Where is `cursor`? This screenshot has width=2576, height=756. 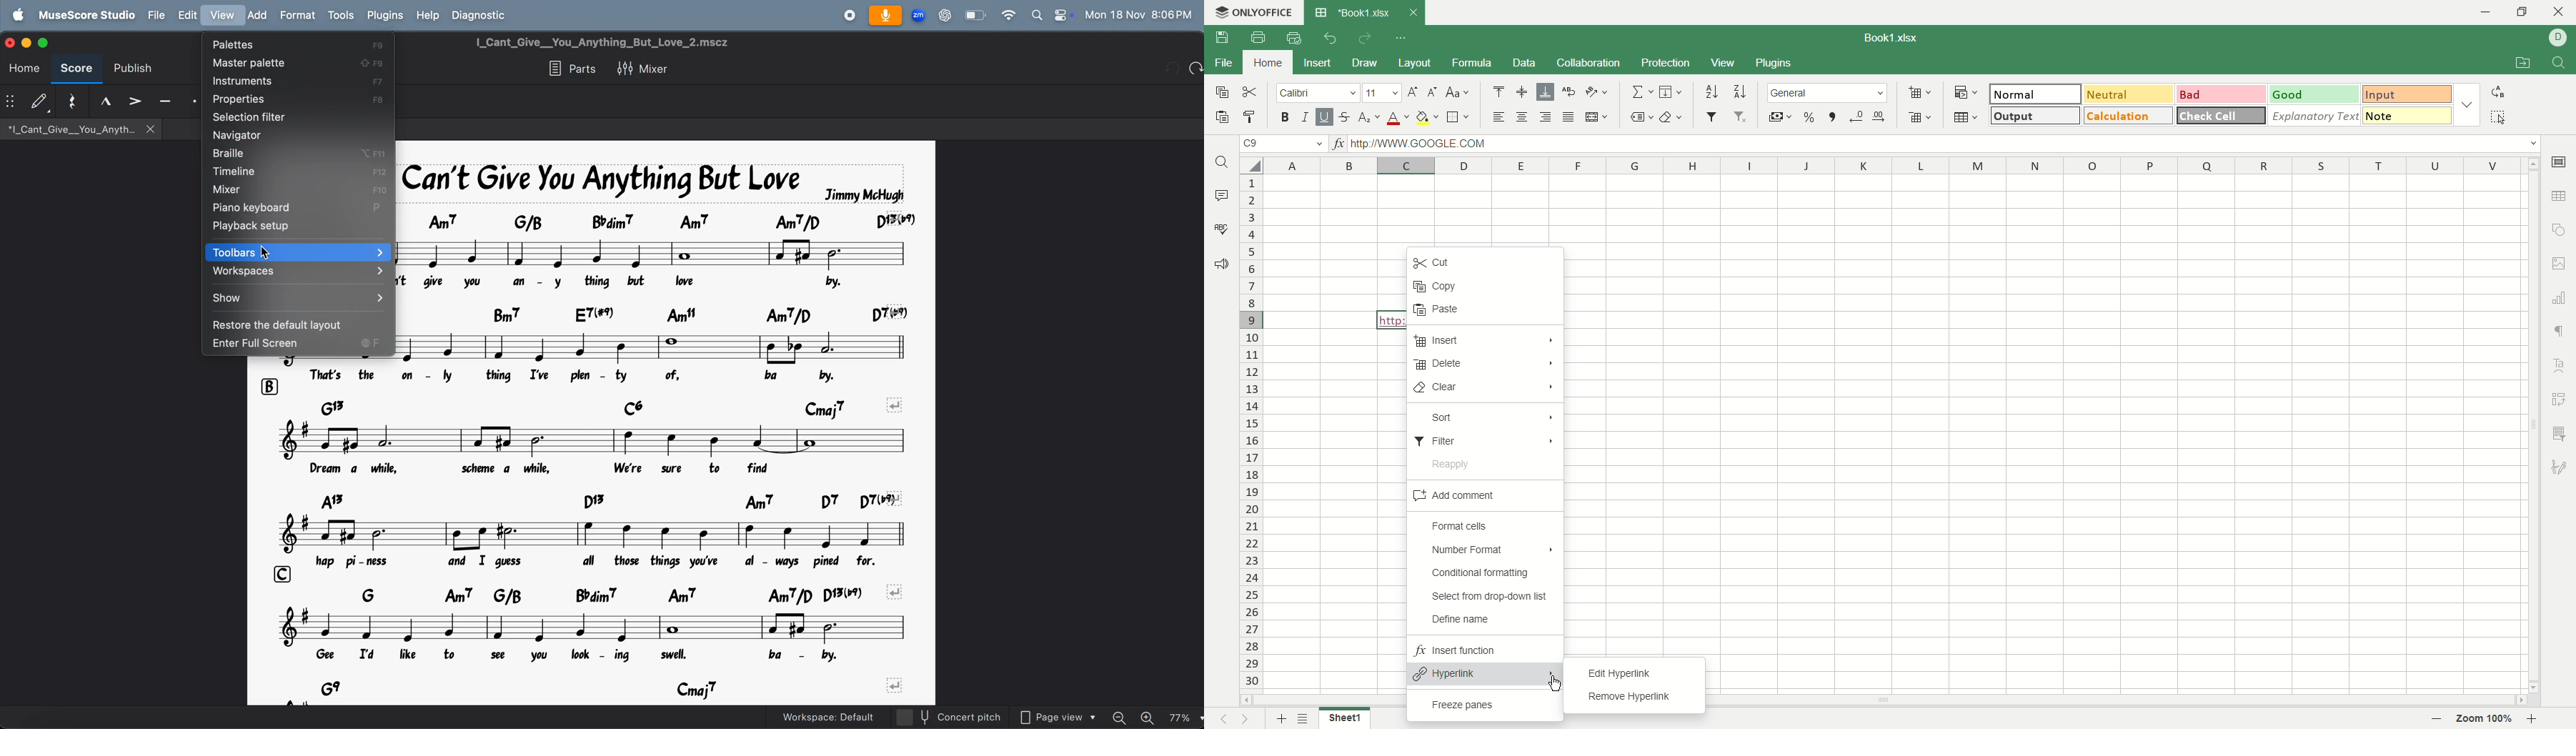
cursor is located at coordinates (1557, 686).